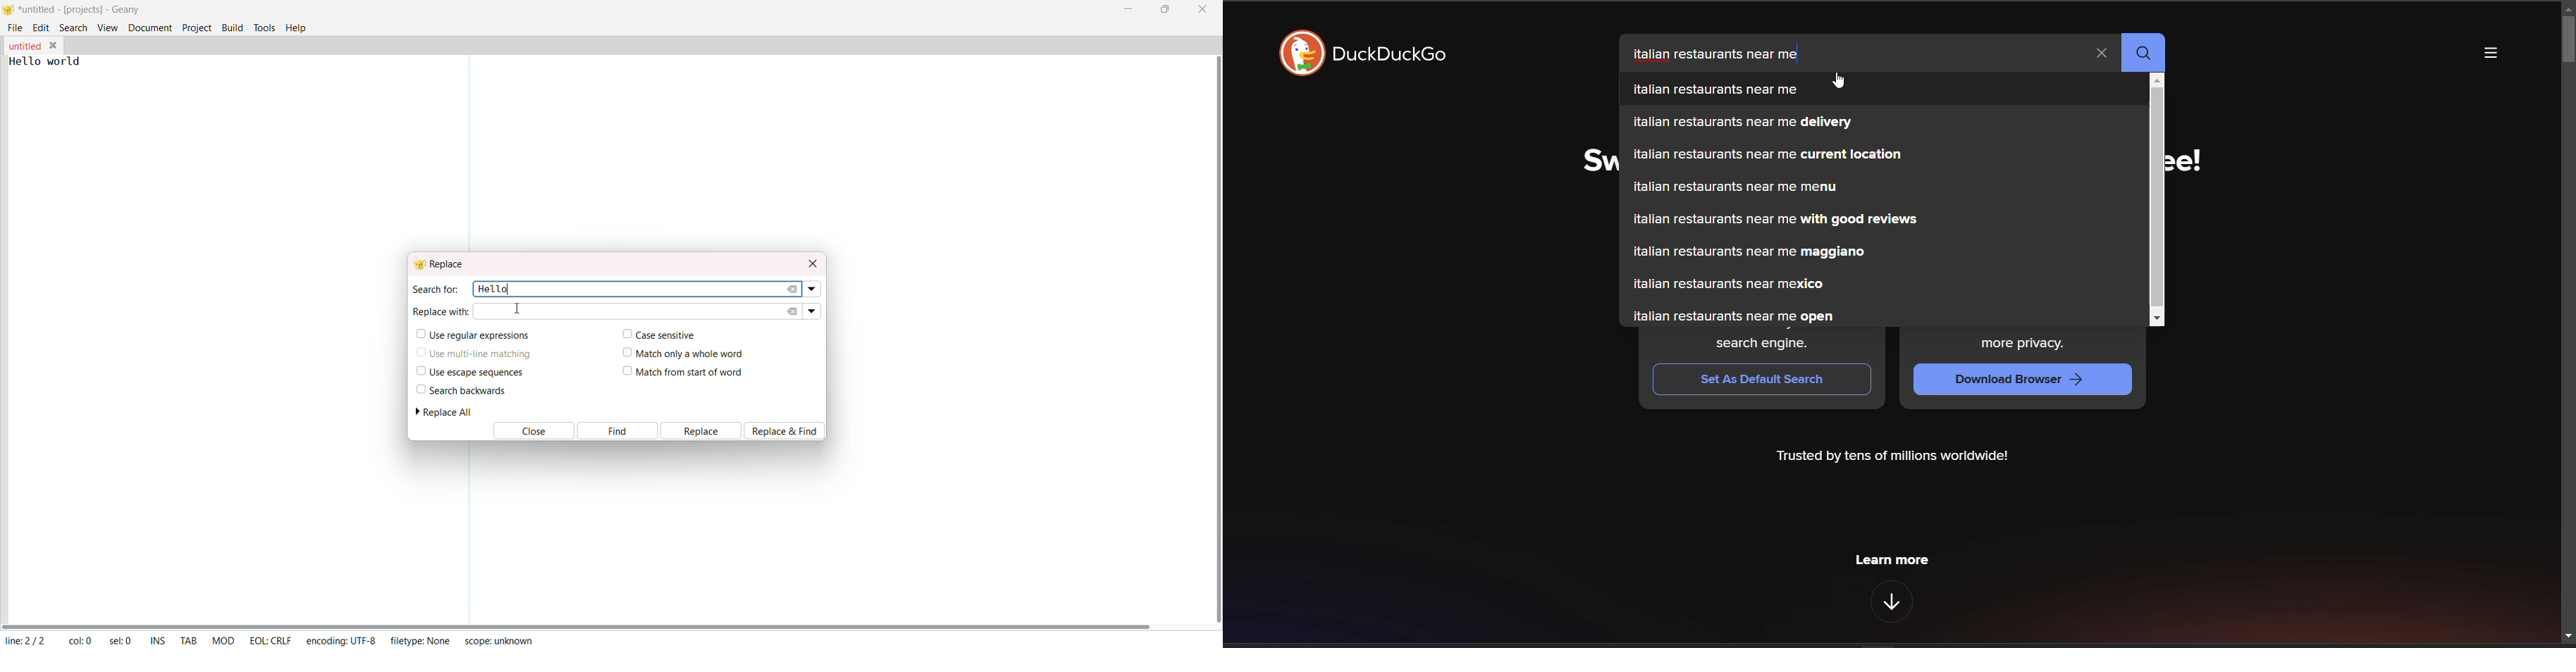  What do you see at coordinates (685, 352) in the screenshot?
I see `match only a whole word` at bounding box center [685, 352].